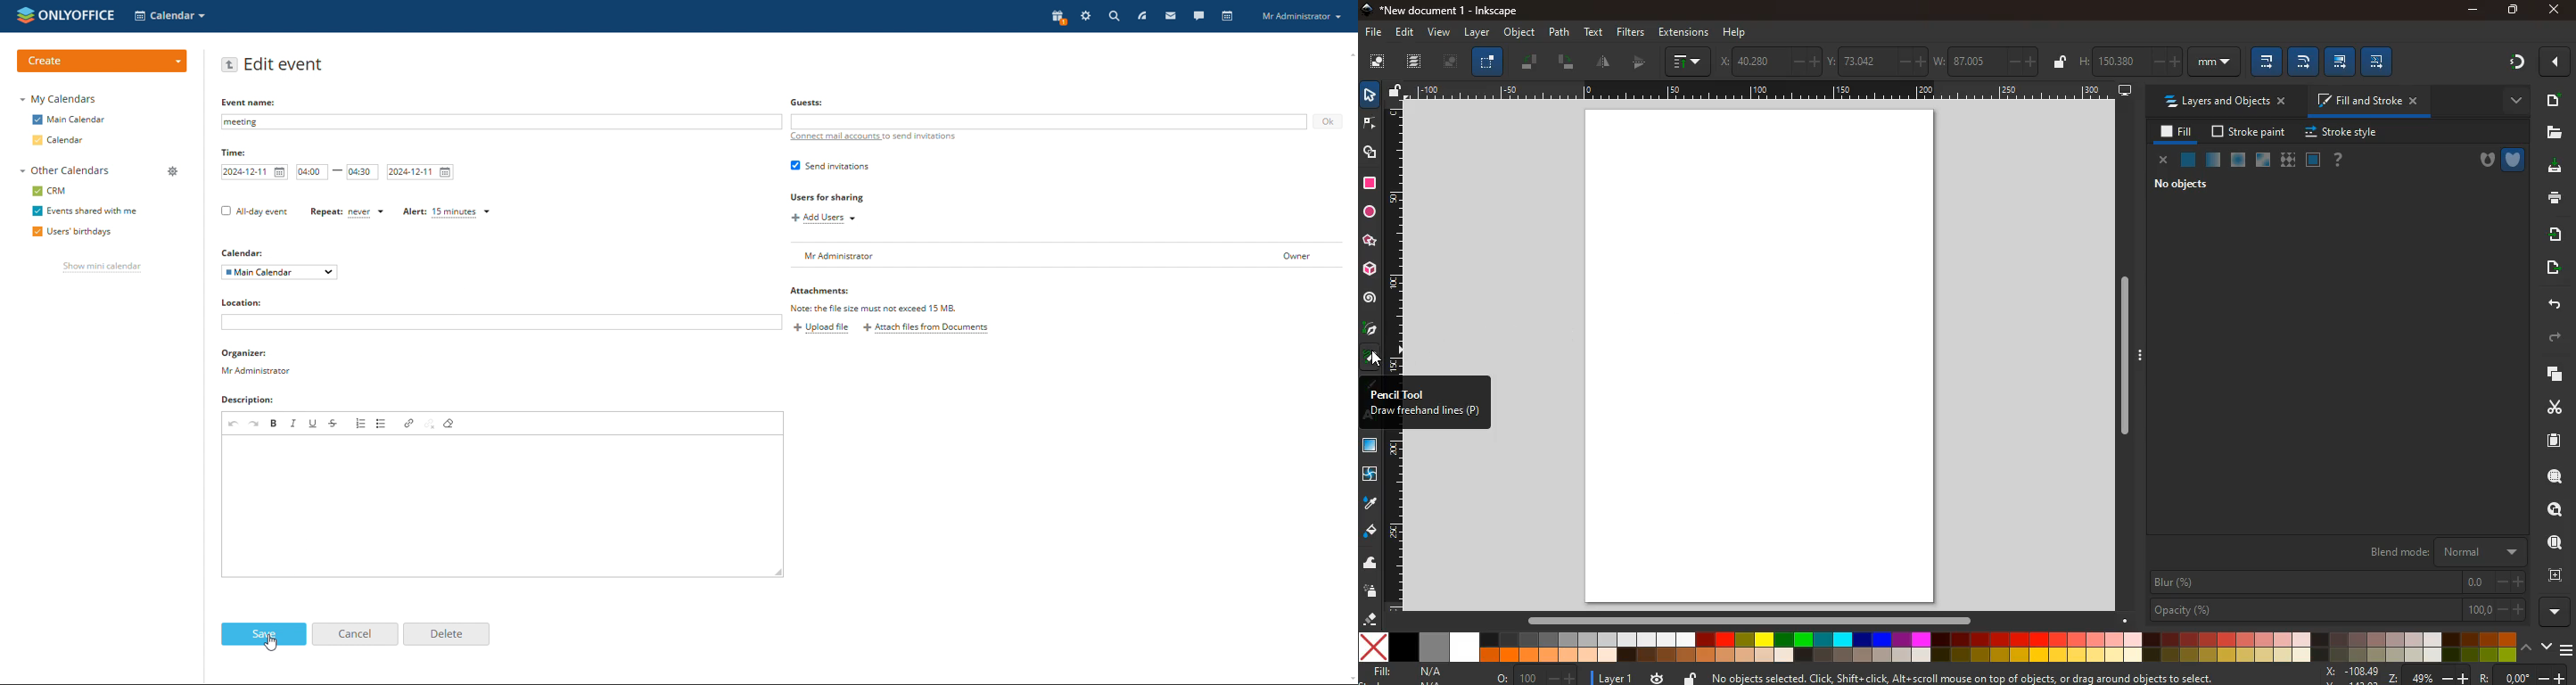 The height and width of the screenshot is (700, 2576). Describe the element at coordinates (2126, 89) in the screenshot. I see `screen` at that location.